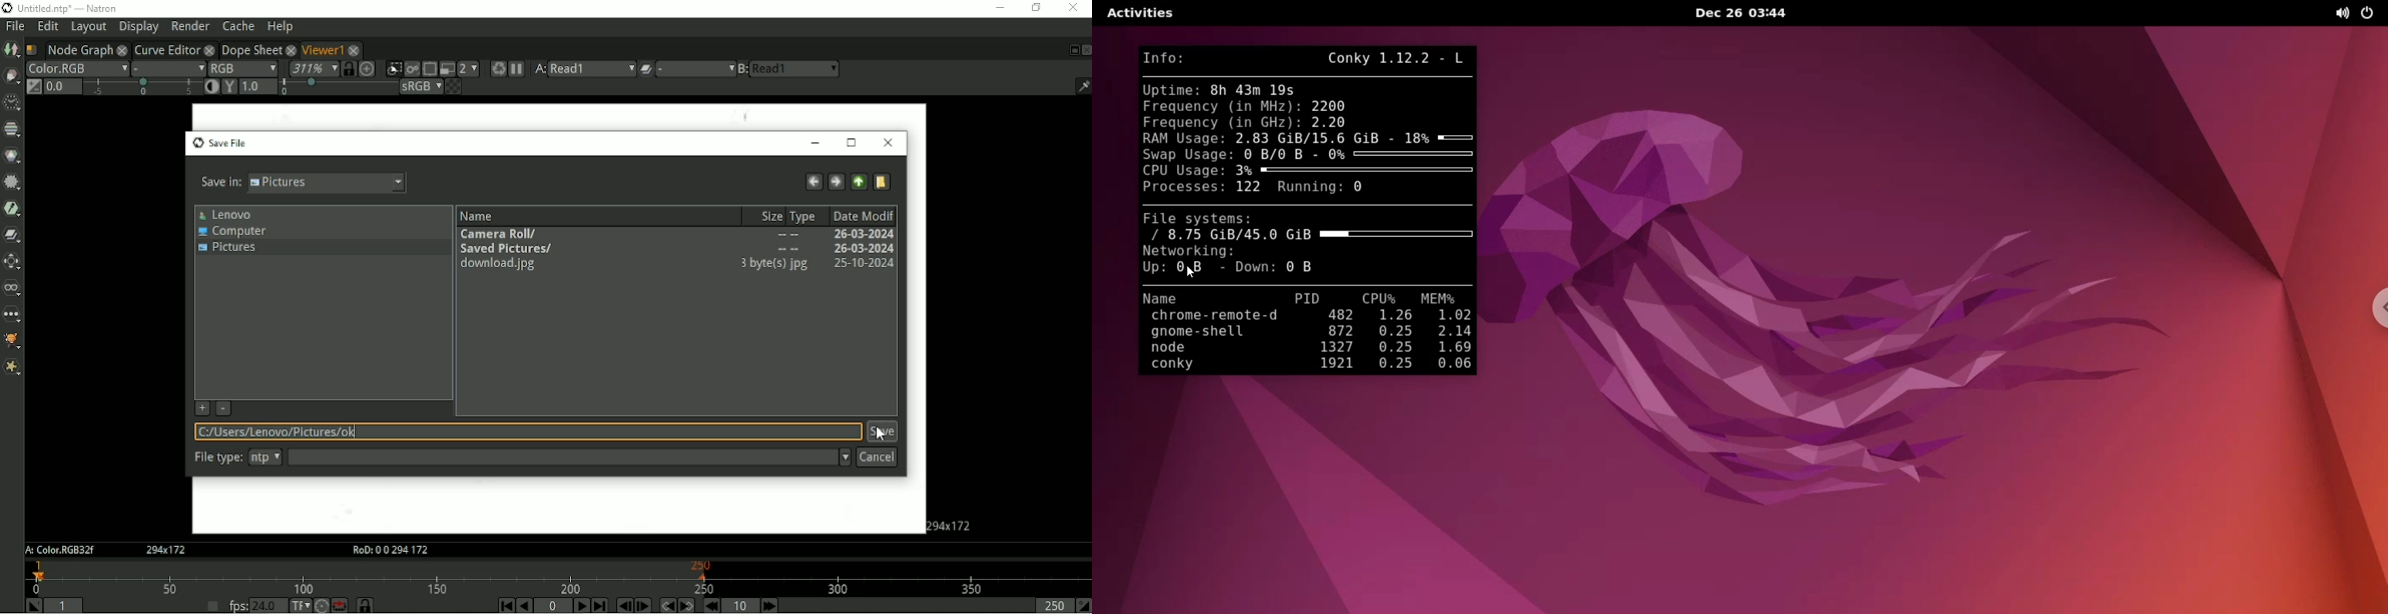 The width and height of the screenshot is (2408, 616). What do you see at coordinates (743, 70) in the screenshot?
I see `Viewer input B` at bounding box center [743, 70].